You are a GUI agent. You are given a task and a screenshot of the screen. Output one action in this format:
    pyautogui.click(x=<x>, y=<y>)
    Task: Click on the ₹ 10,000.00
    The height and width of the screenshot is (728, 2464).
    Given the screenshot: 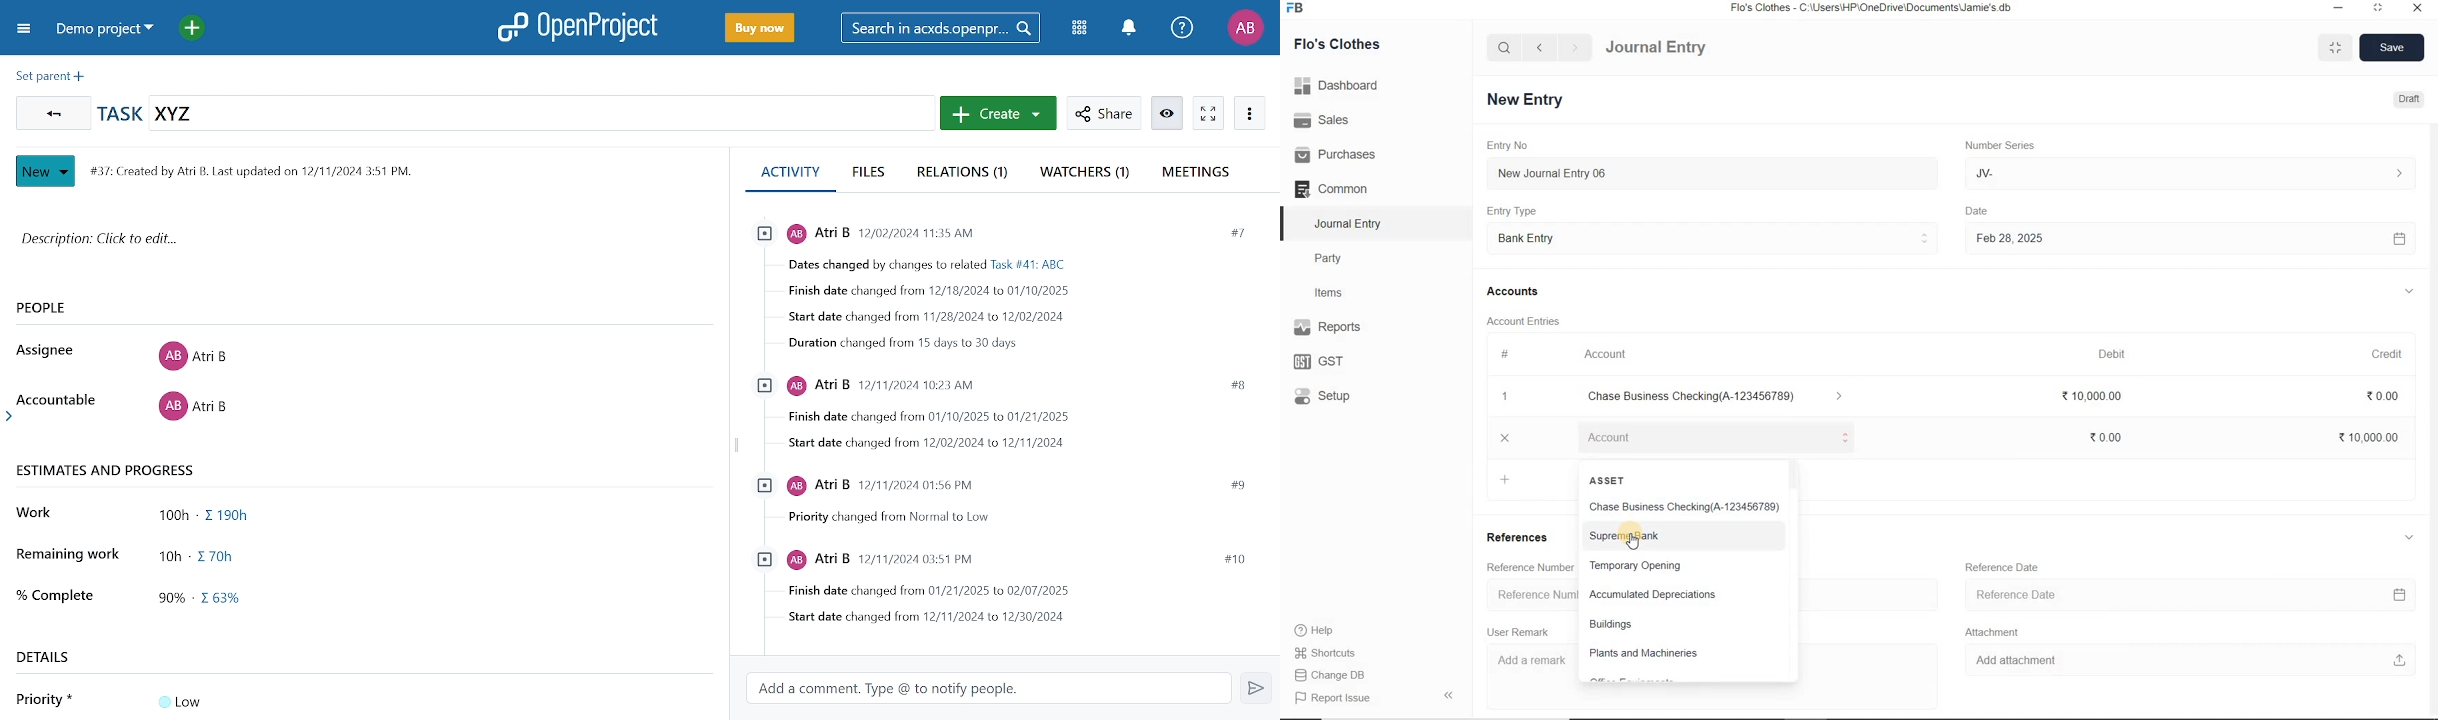 What is the action you would take?
    pyautogui.click(x=2093, y=399)
    